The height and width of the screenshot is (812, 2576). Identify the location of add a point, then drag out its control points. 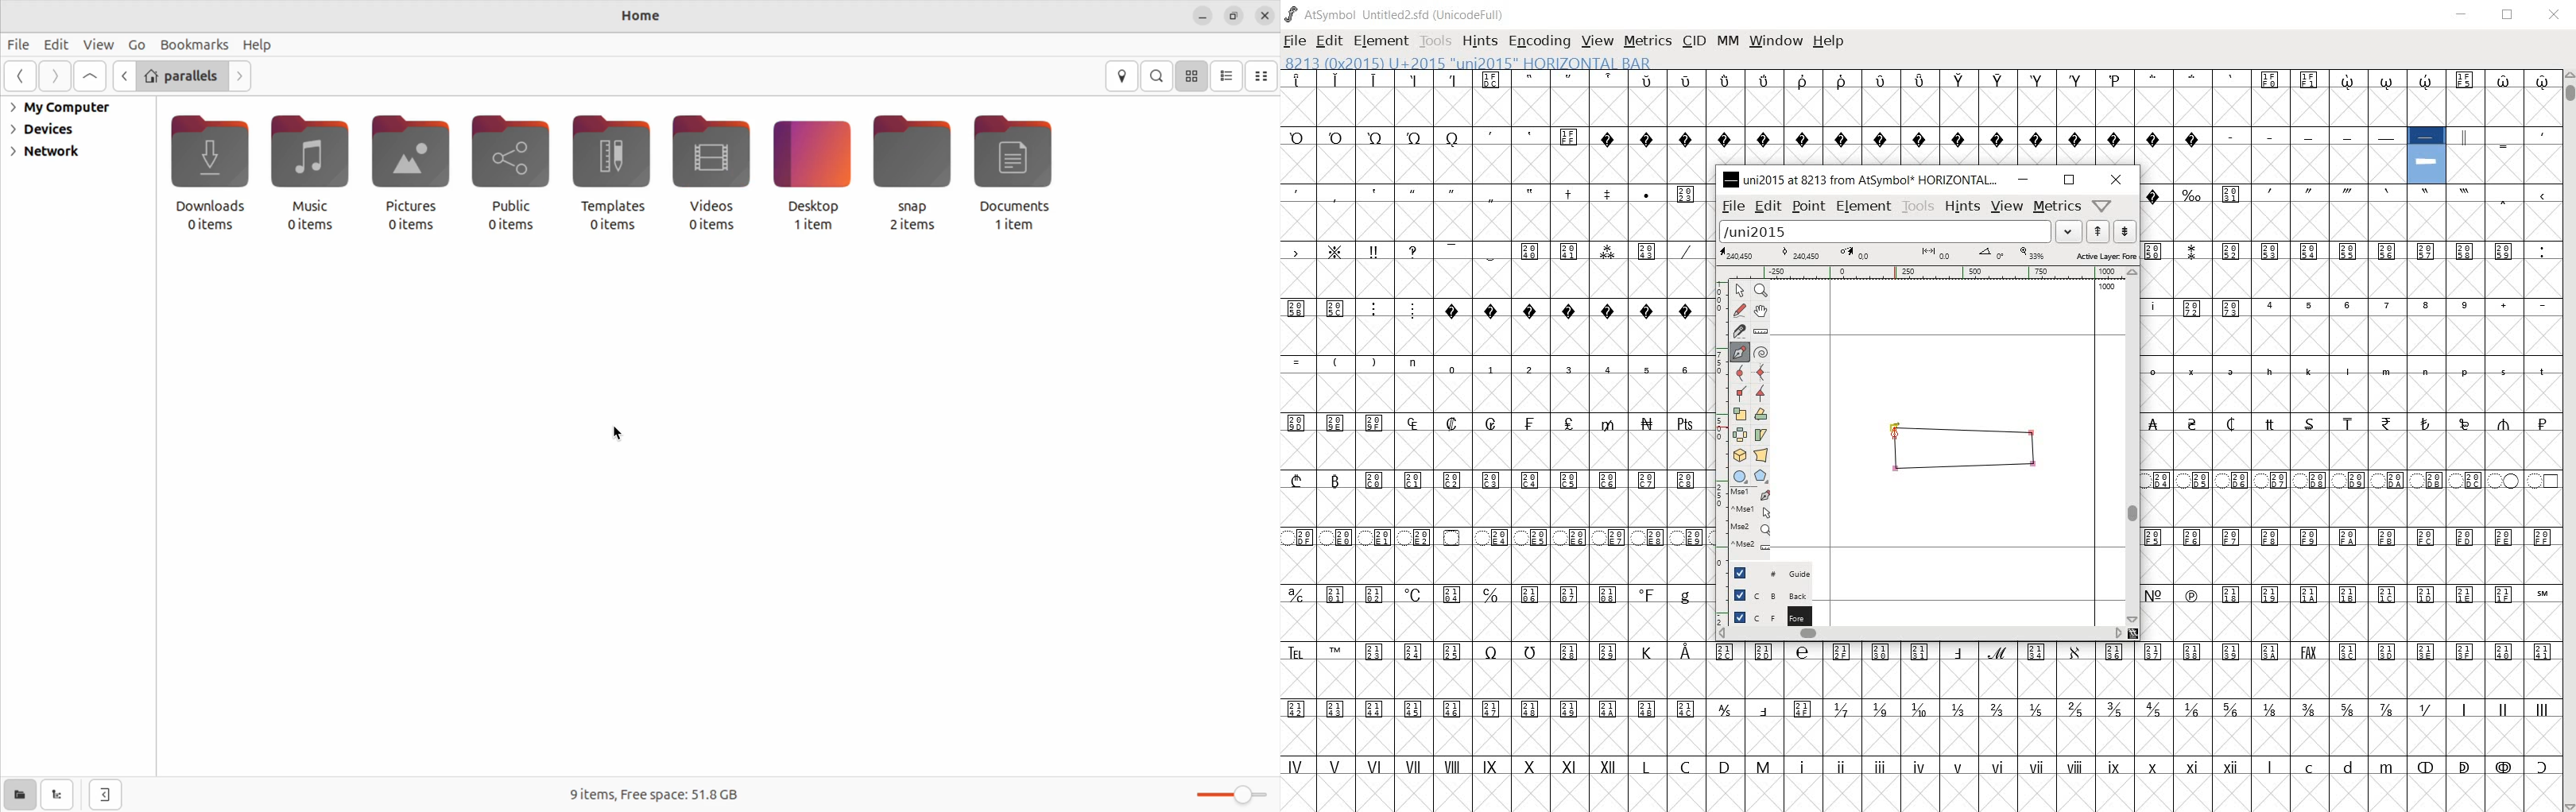
(1737, 350).